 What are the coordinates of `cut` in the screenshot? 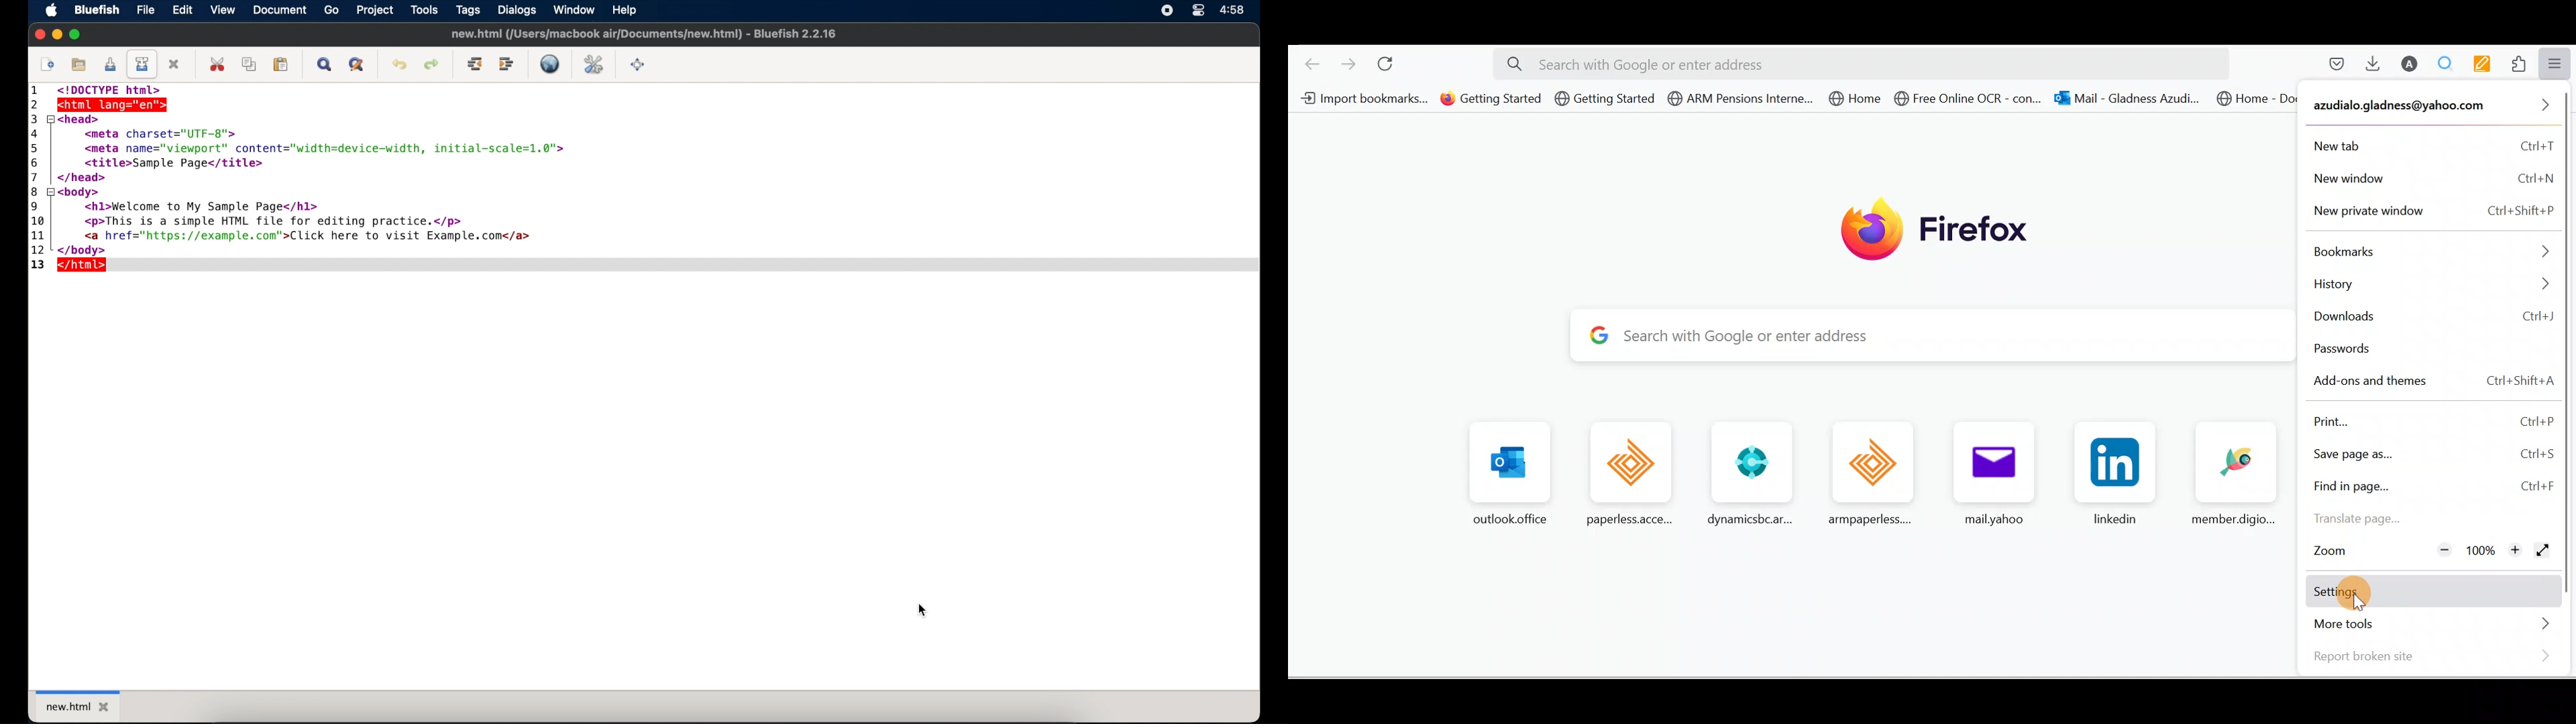 It's located at (219, 64).